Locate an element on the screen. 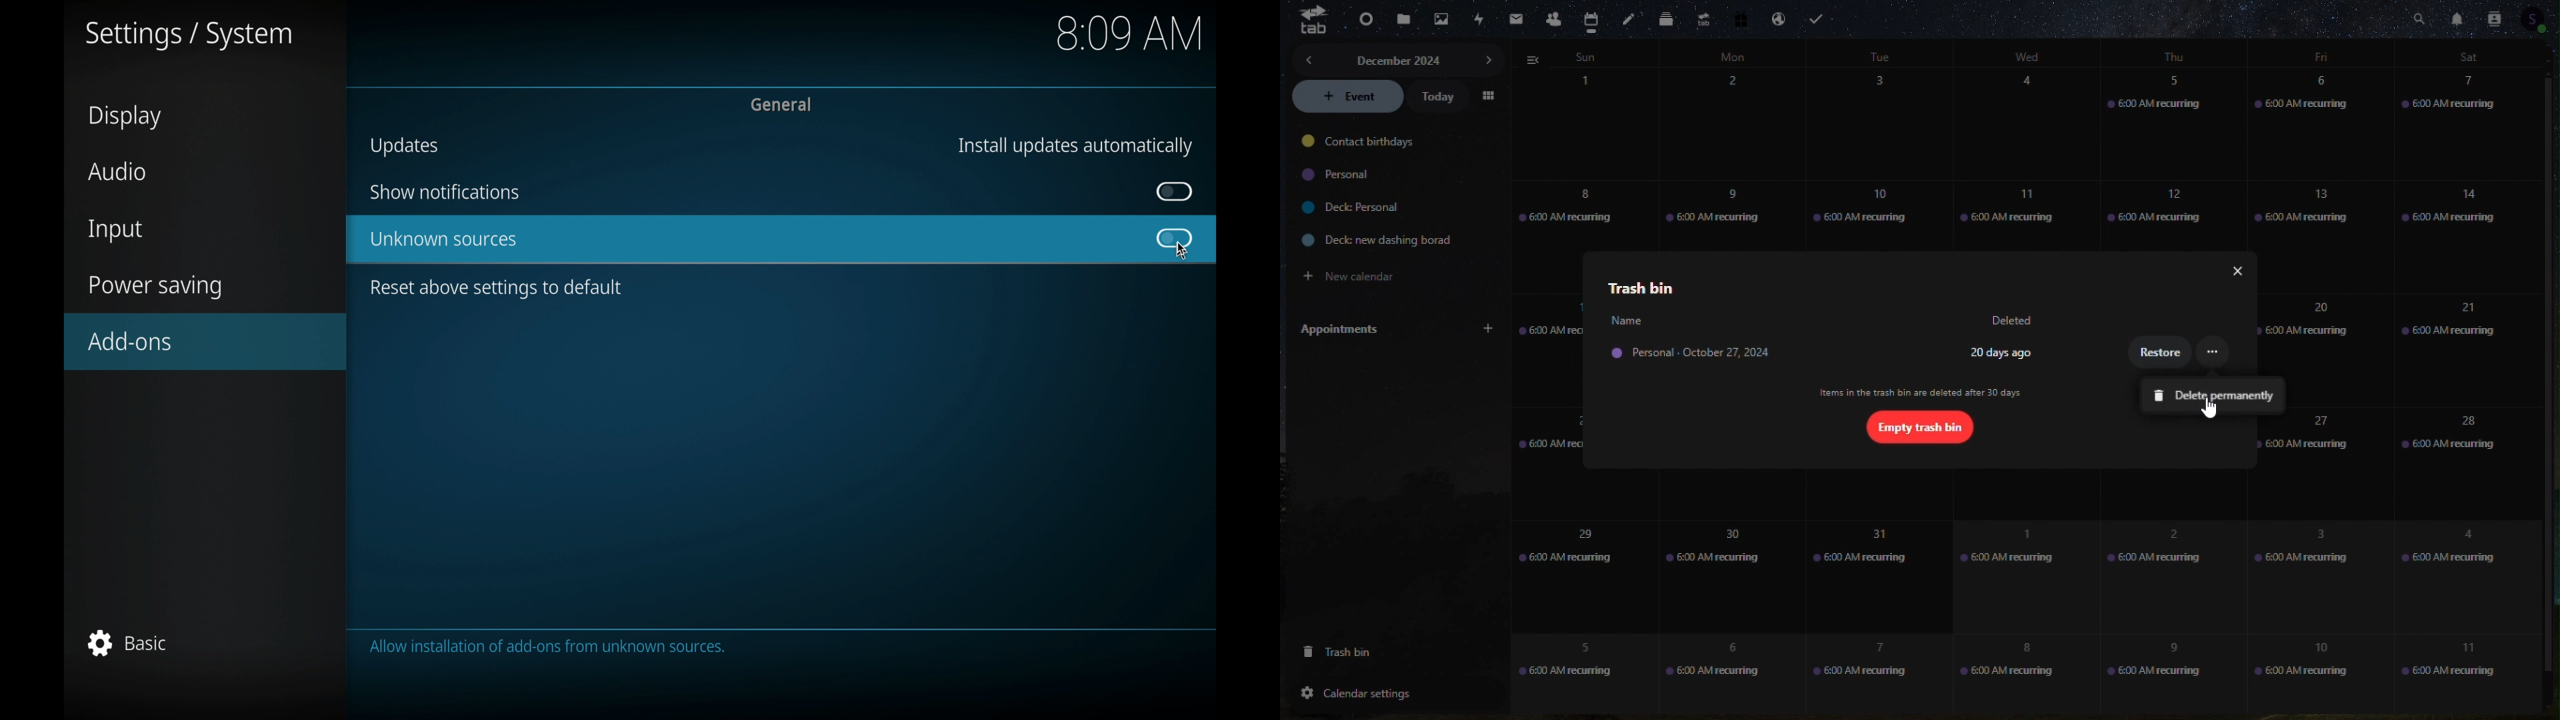  power saving is located at coordinates (156, 287).